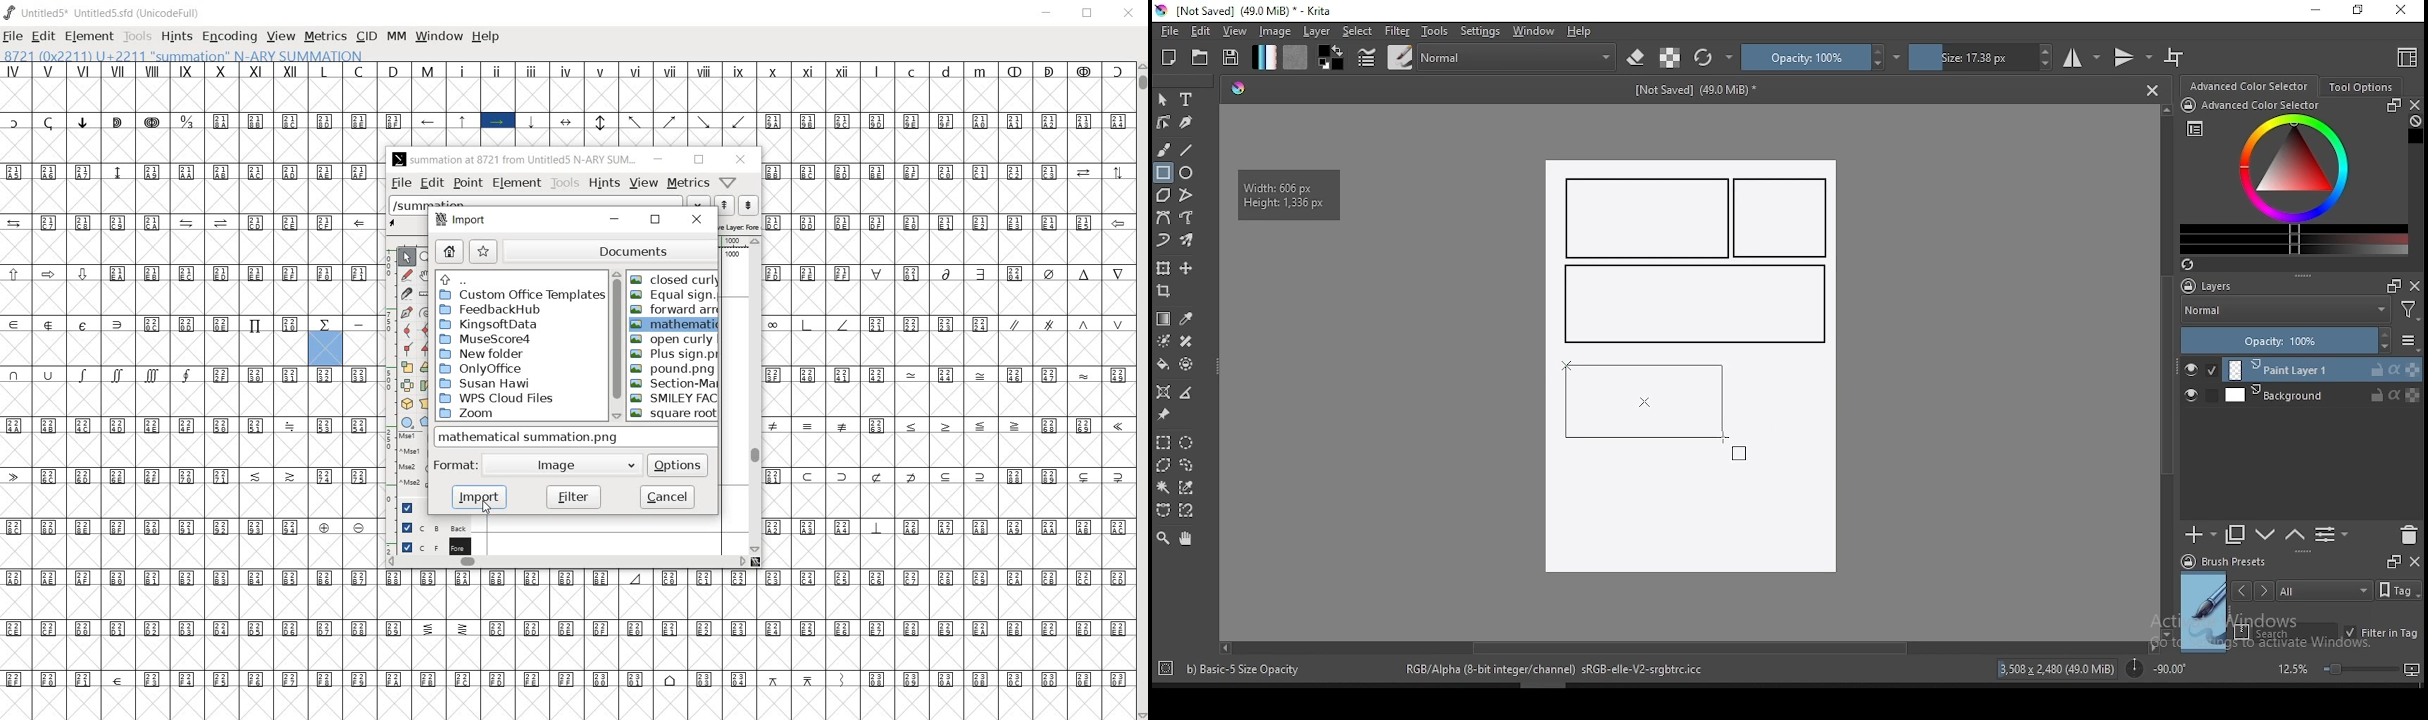 The width and height of the screenshot is (2436, 728). Describe the element at coordinates (1169, 31) in the screenshot. I see `file` at that location.